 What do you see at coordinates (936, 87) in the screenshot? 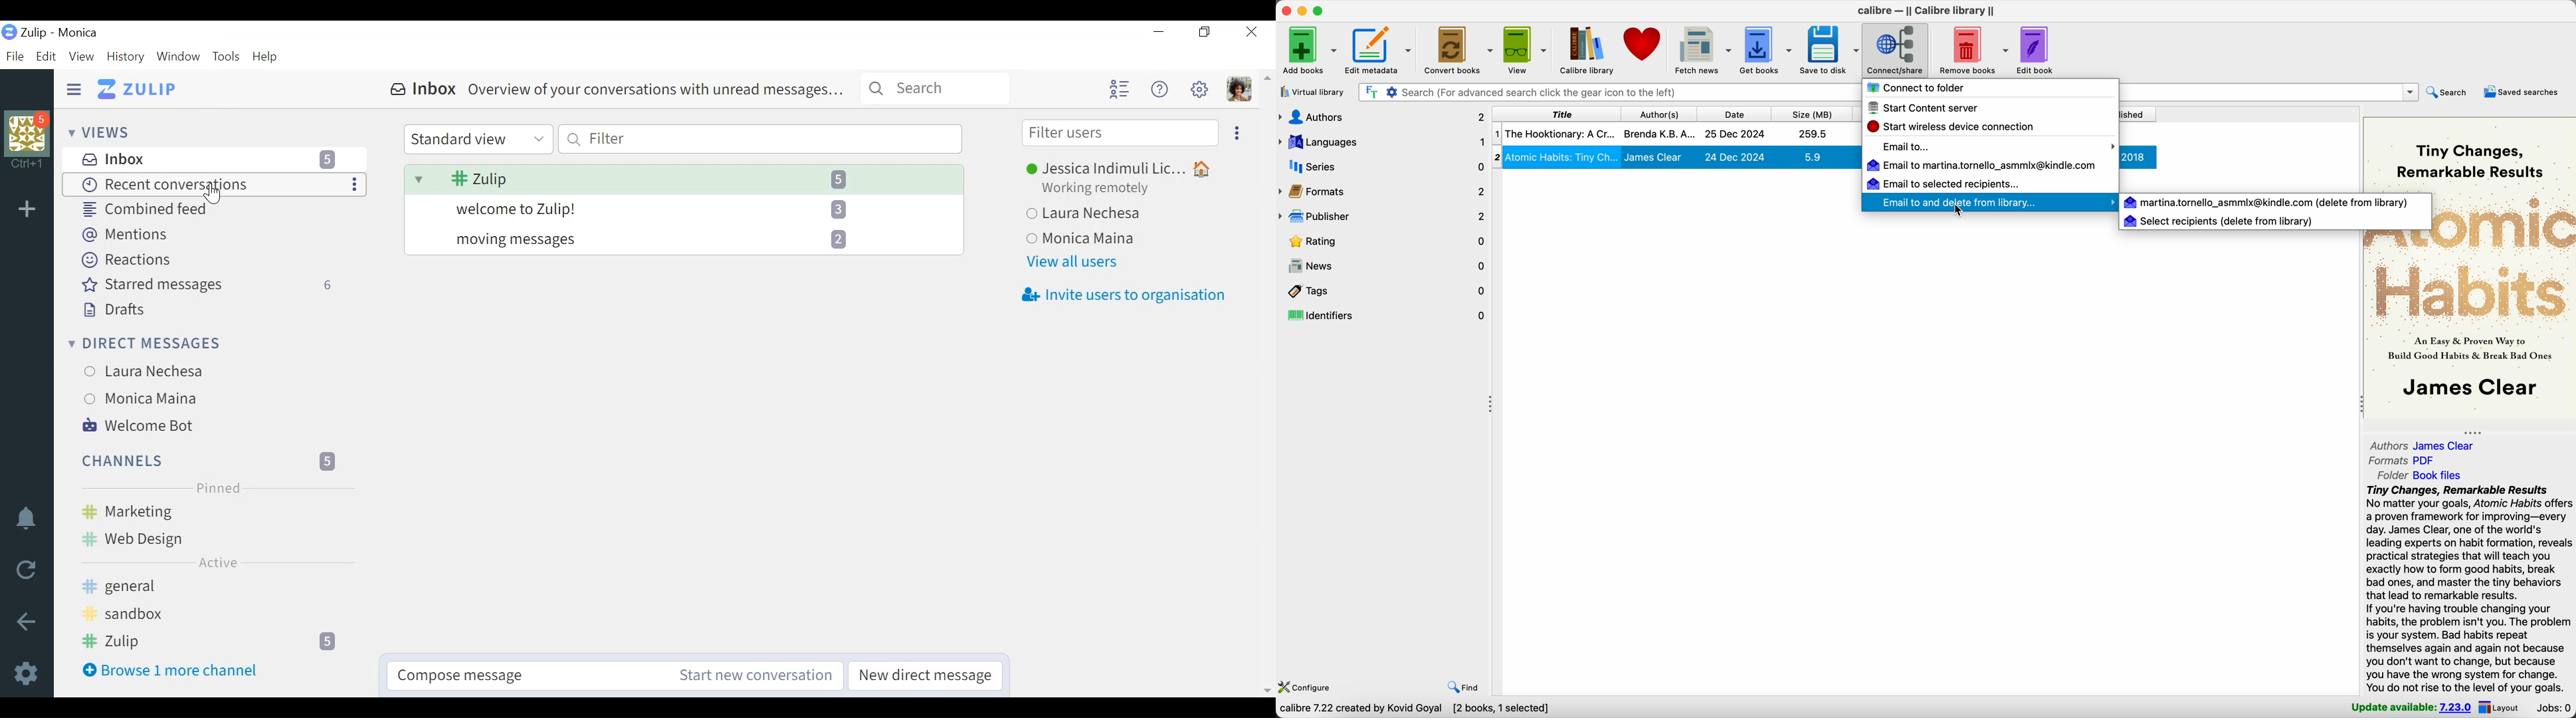
I see `Search` at bounding box center [936, 87].